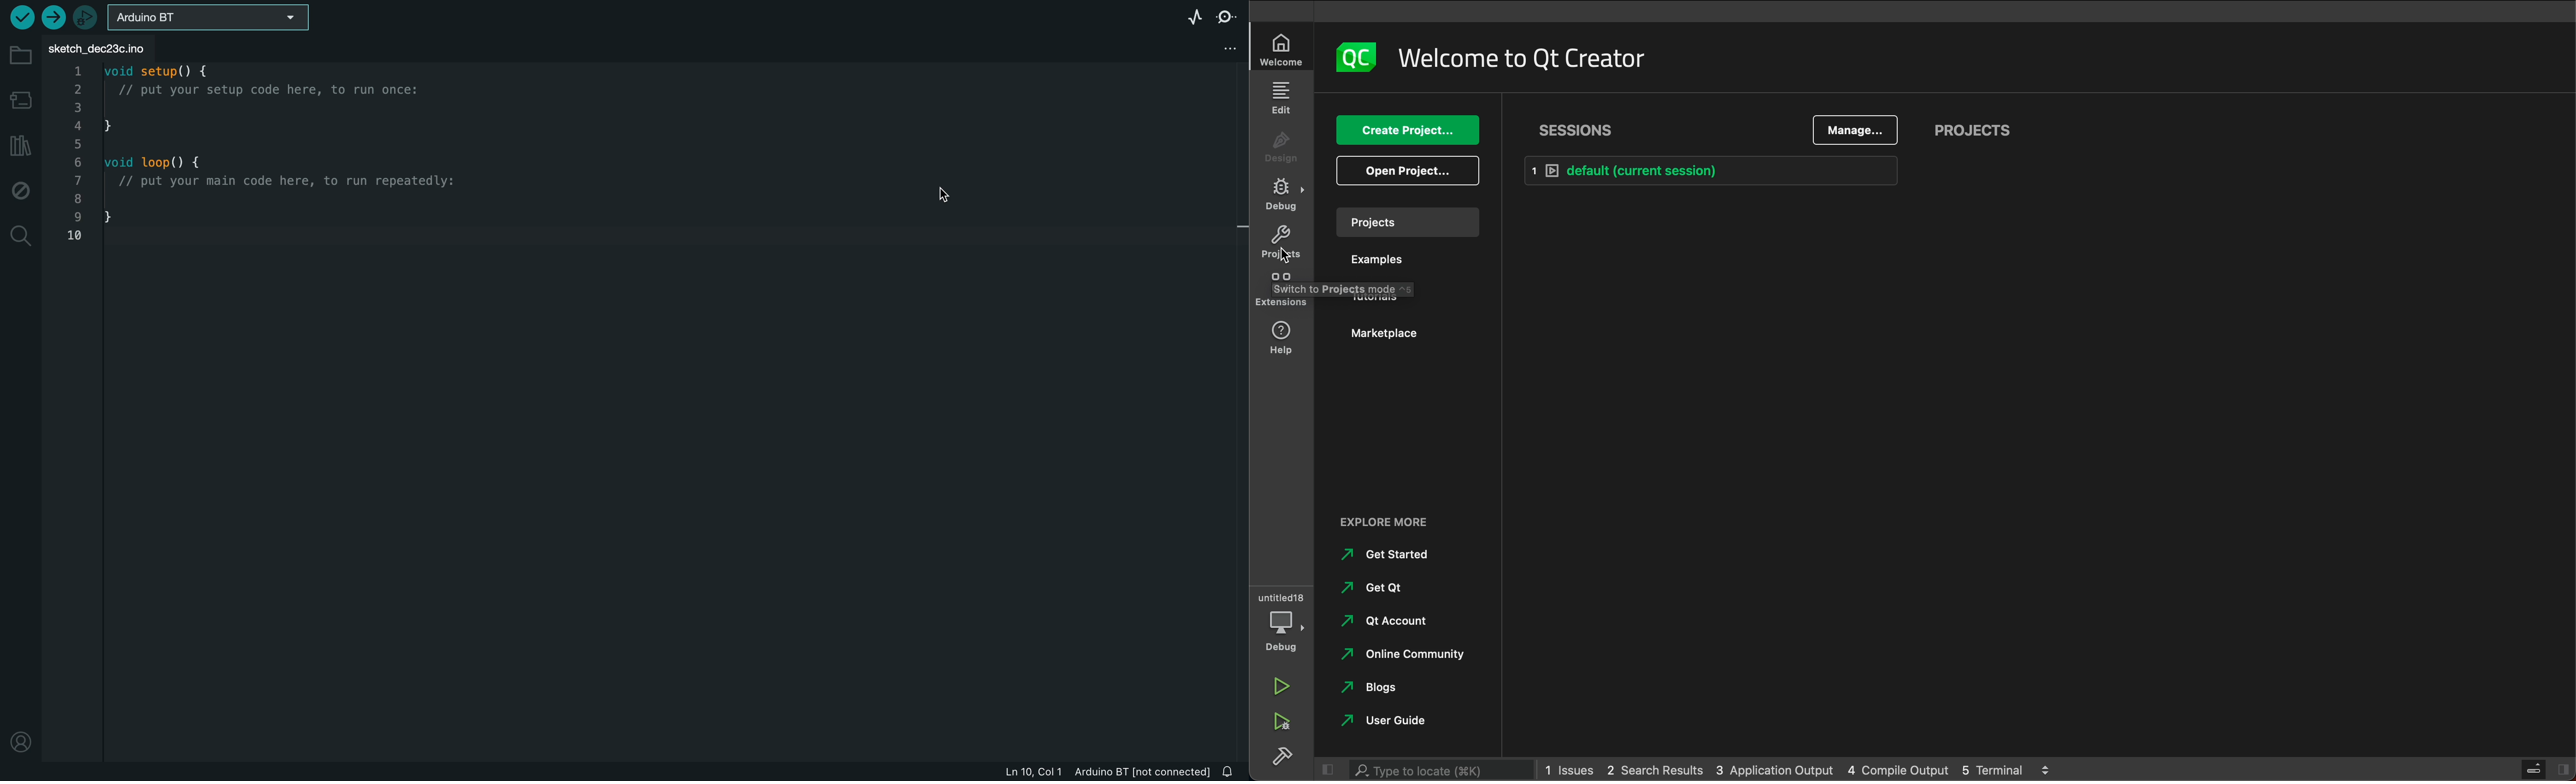 The image size is (2576, 784). What do you see at coordinates (1994, 770) in the screenshot?
I see `5 Terminal` at bounding box center [1994, 770].